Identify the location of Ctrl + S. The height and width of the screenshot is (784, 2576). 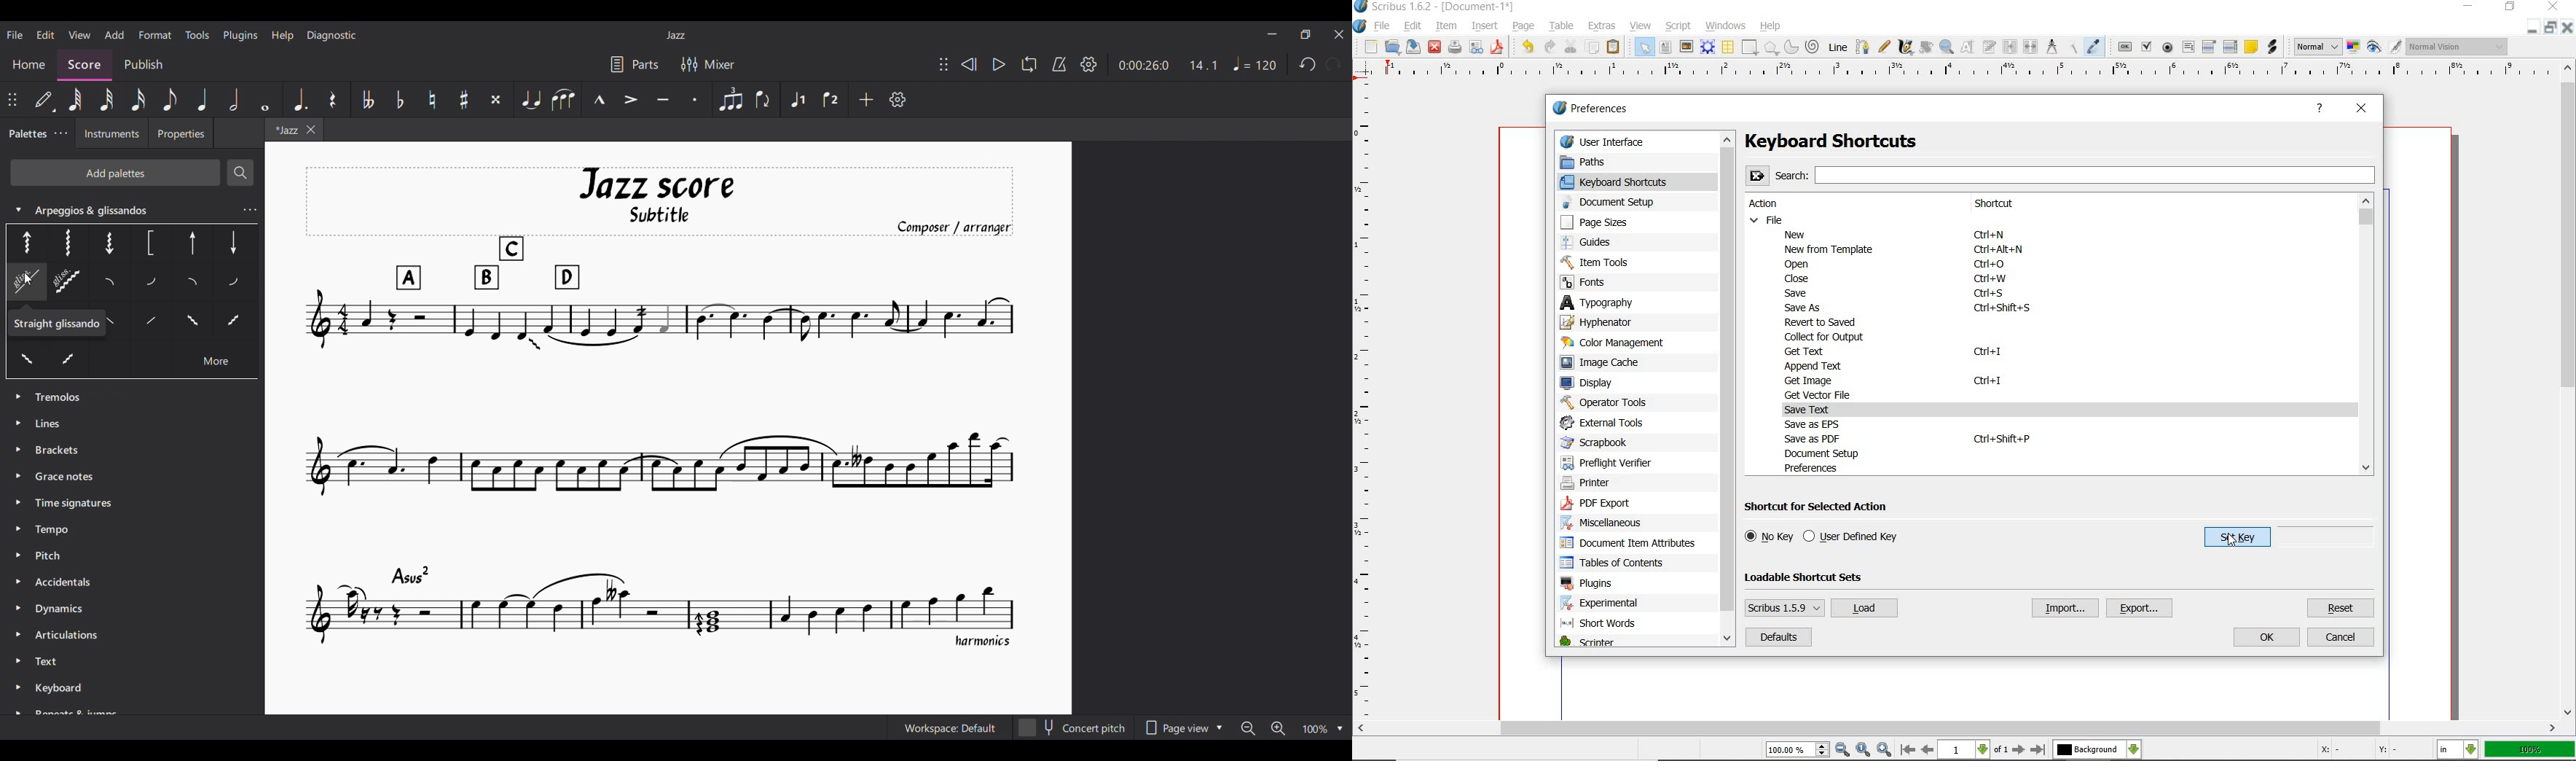
(1990, 294).